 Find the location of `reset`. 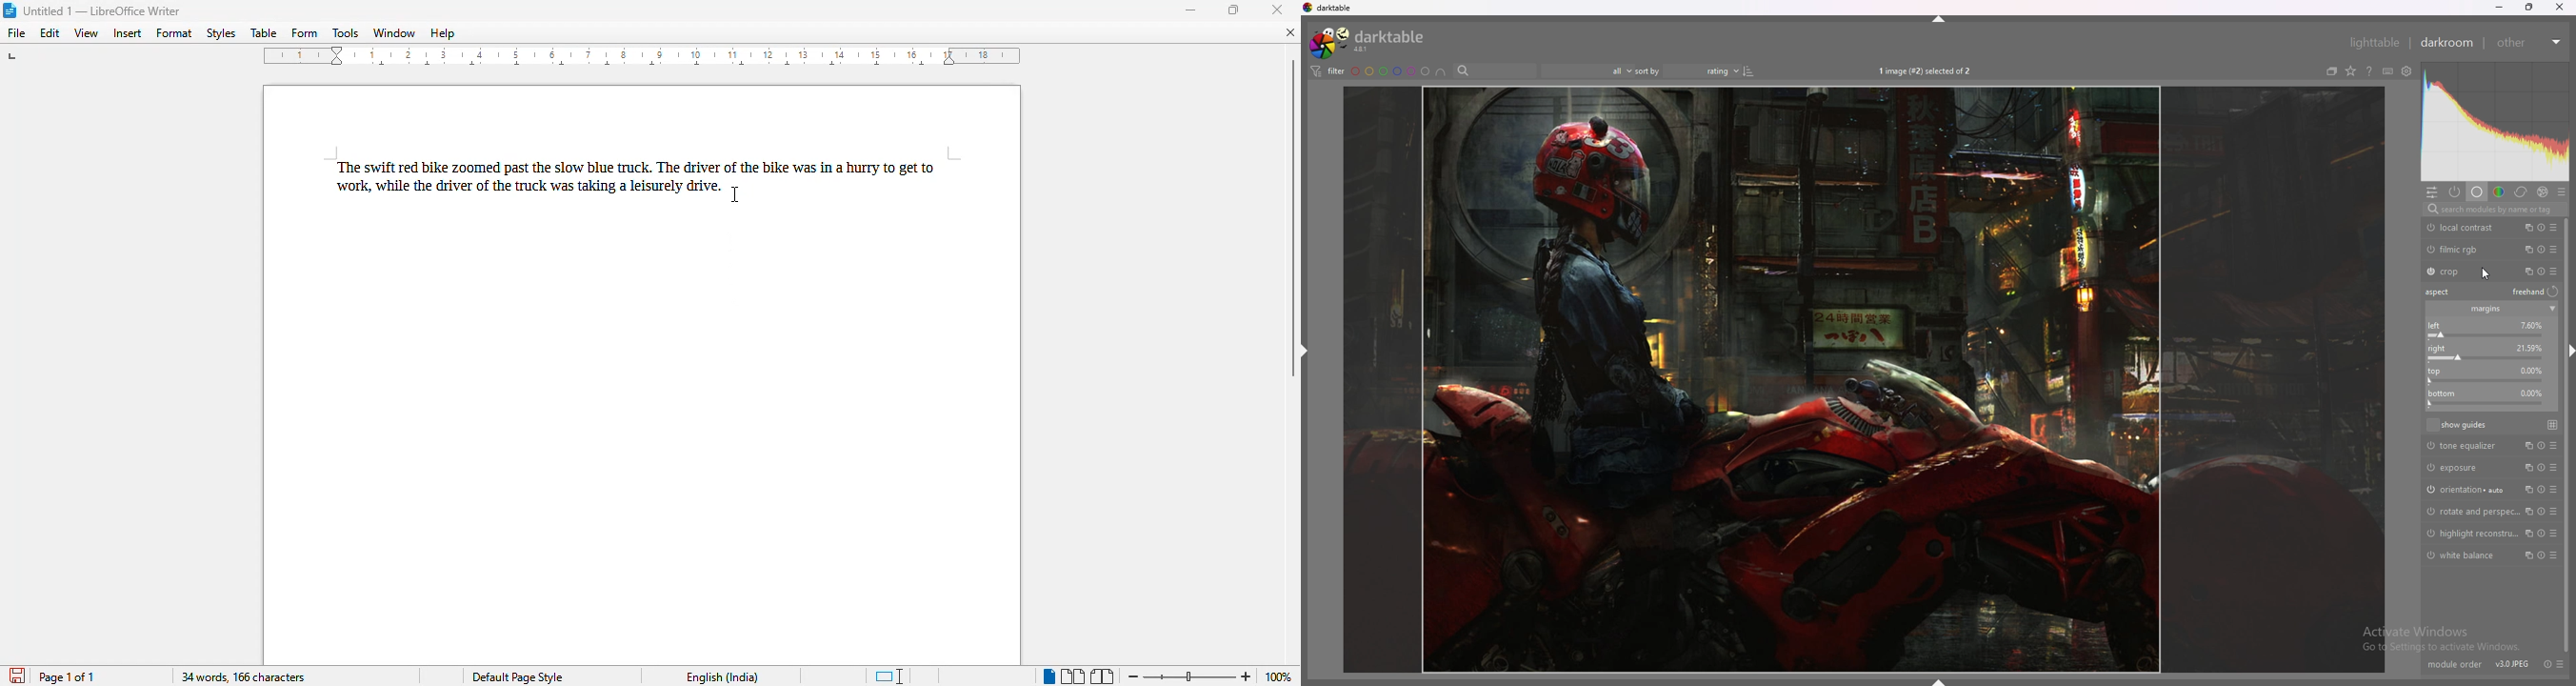

reset is located at coordinates (2543, 227).